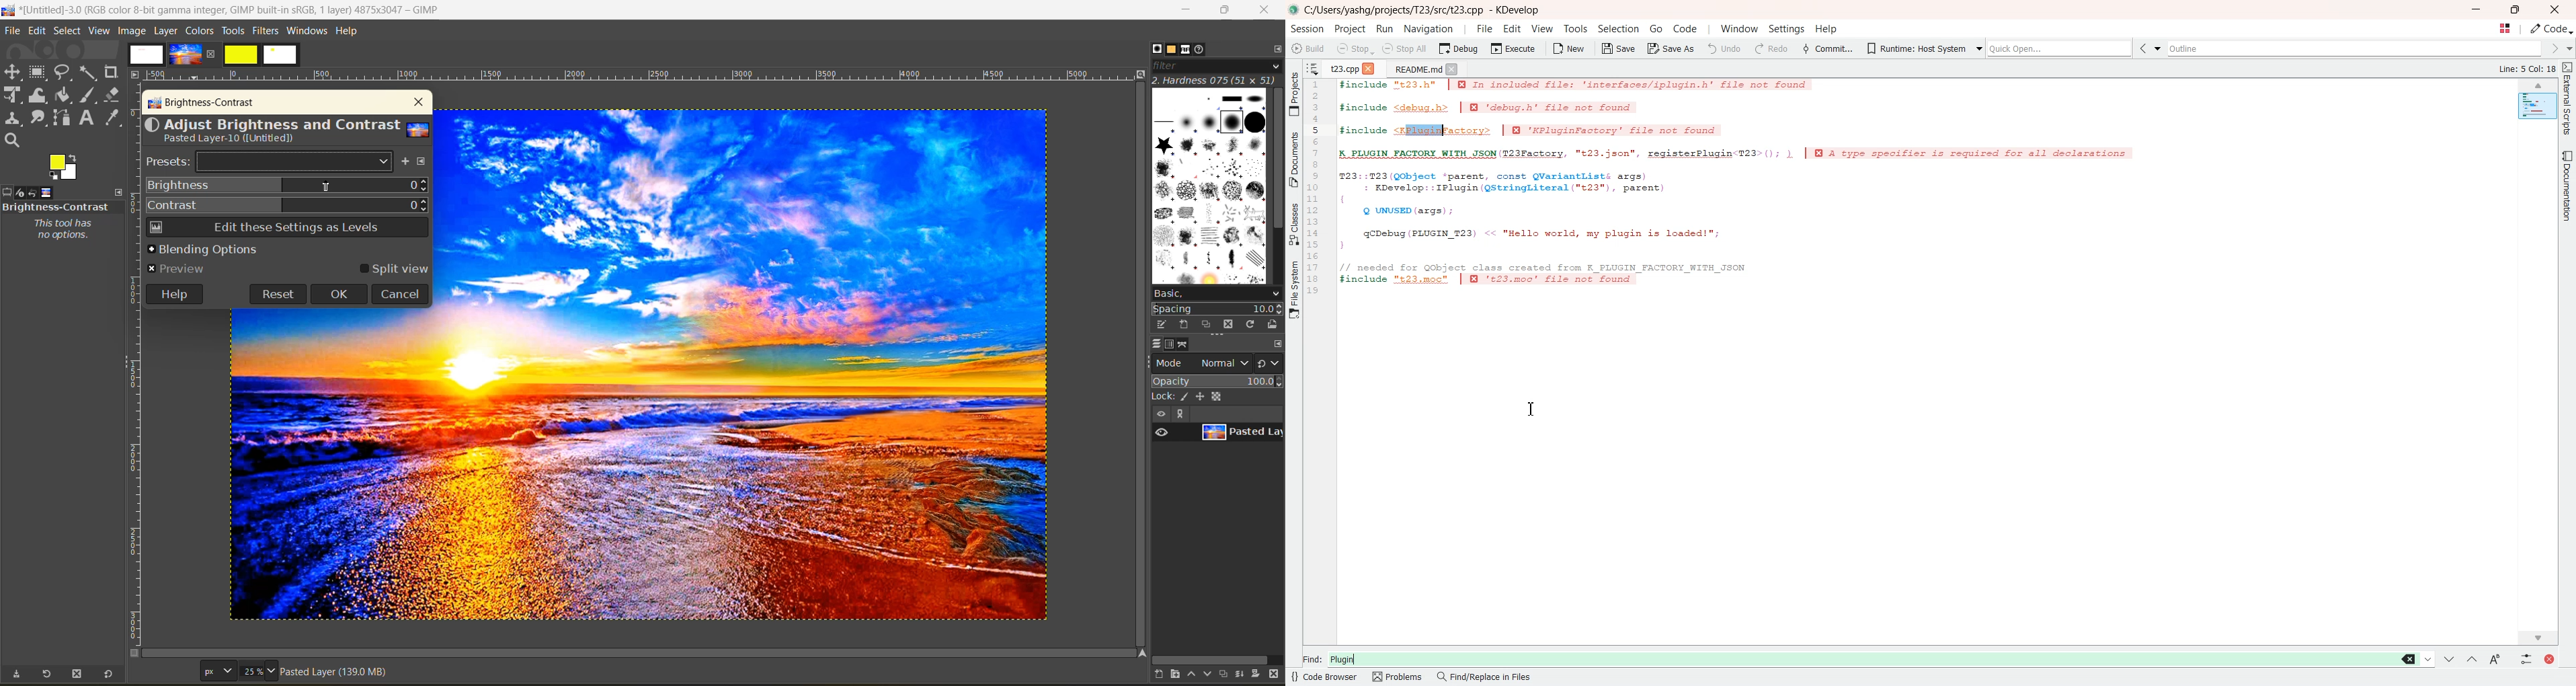  Describe the element at coordinates (67, 107) in the screenshot. I see `tools` at that location.